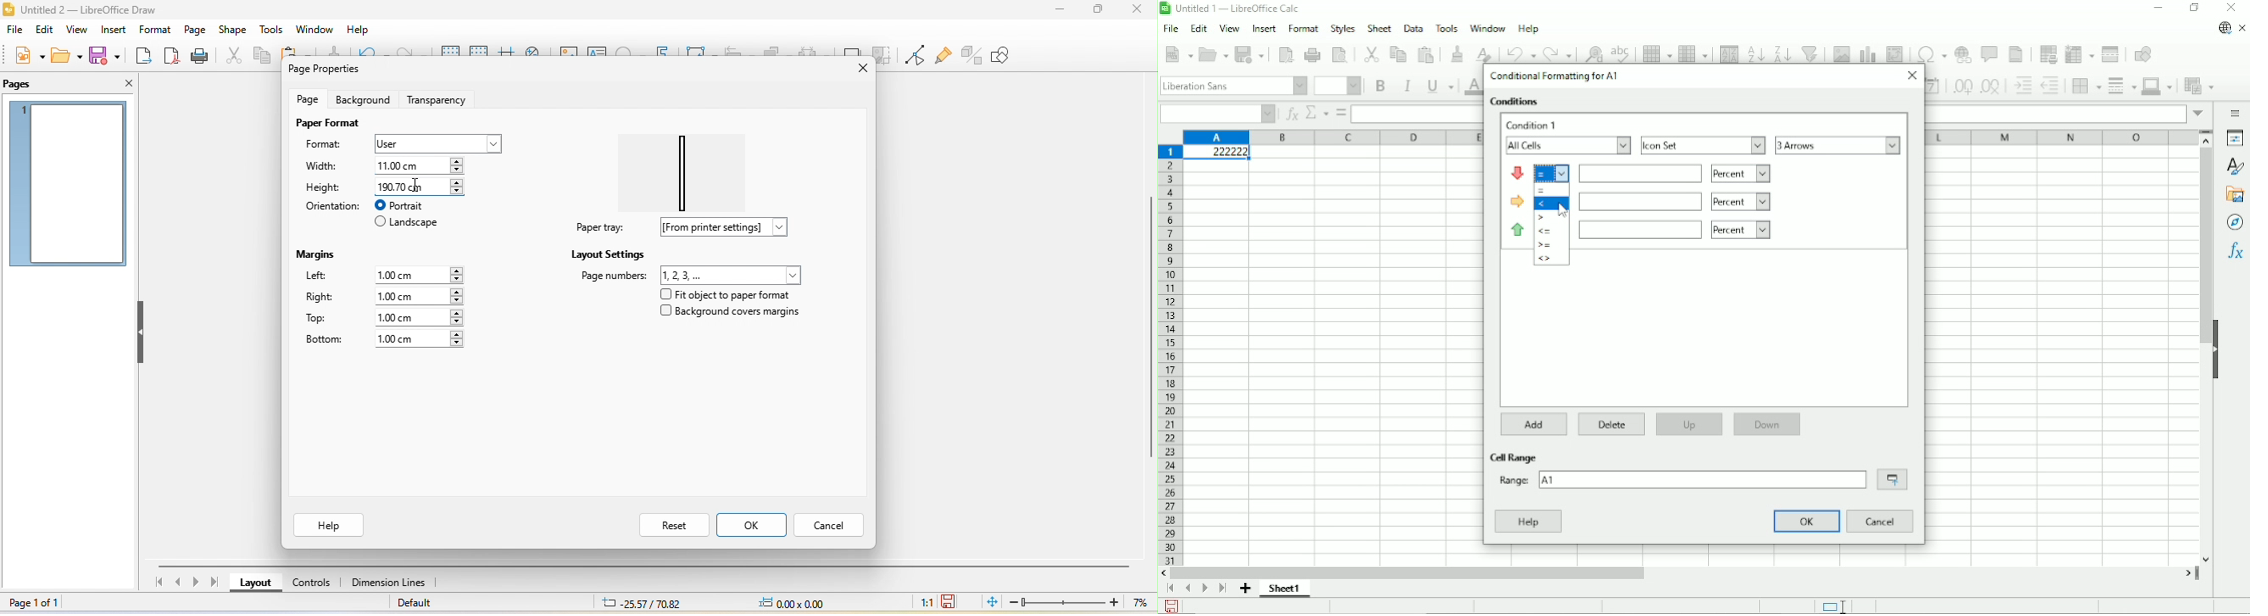 The height and width of the screenshot is (616, 2268). What do you see at coordinates (178, 583) in the screenshot?
I see `previous page` at bounding box center [178, 583].